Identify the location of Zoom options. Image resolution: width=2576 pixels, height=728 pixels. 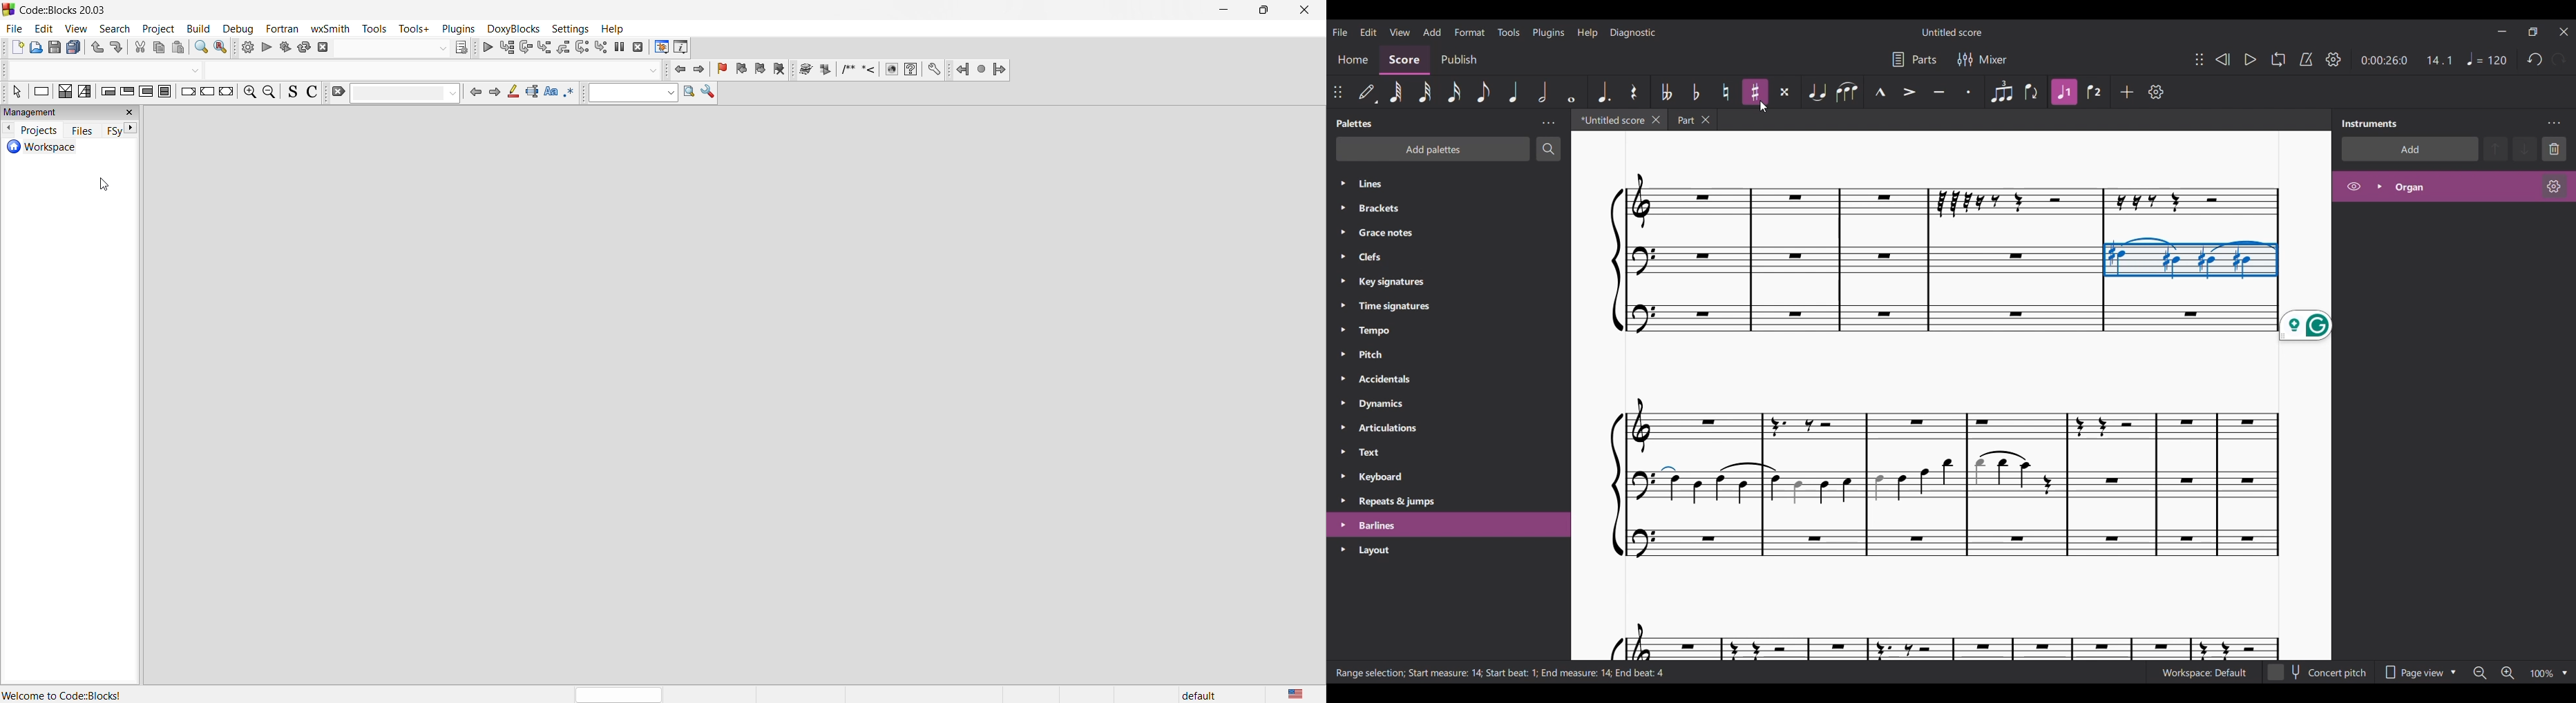
(2565, 673).